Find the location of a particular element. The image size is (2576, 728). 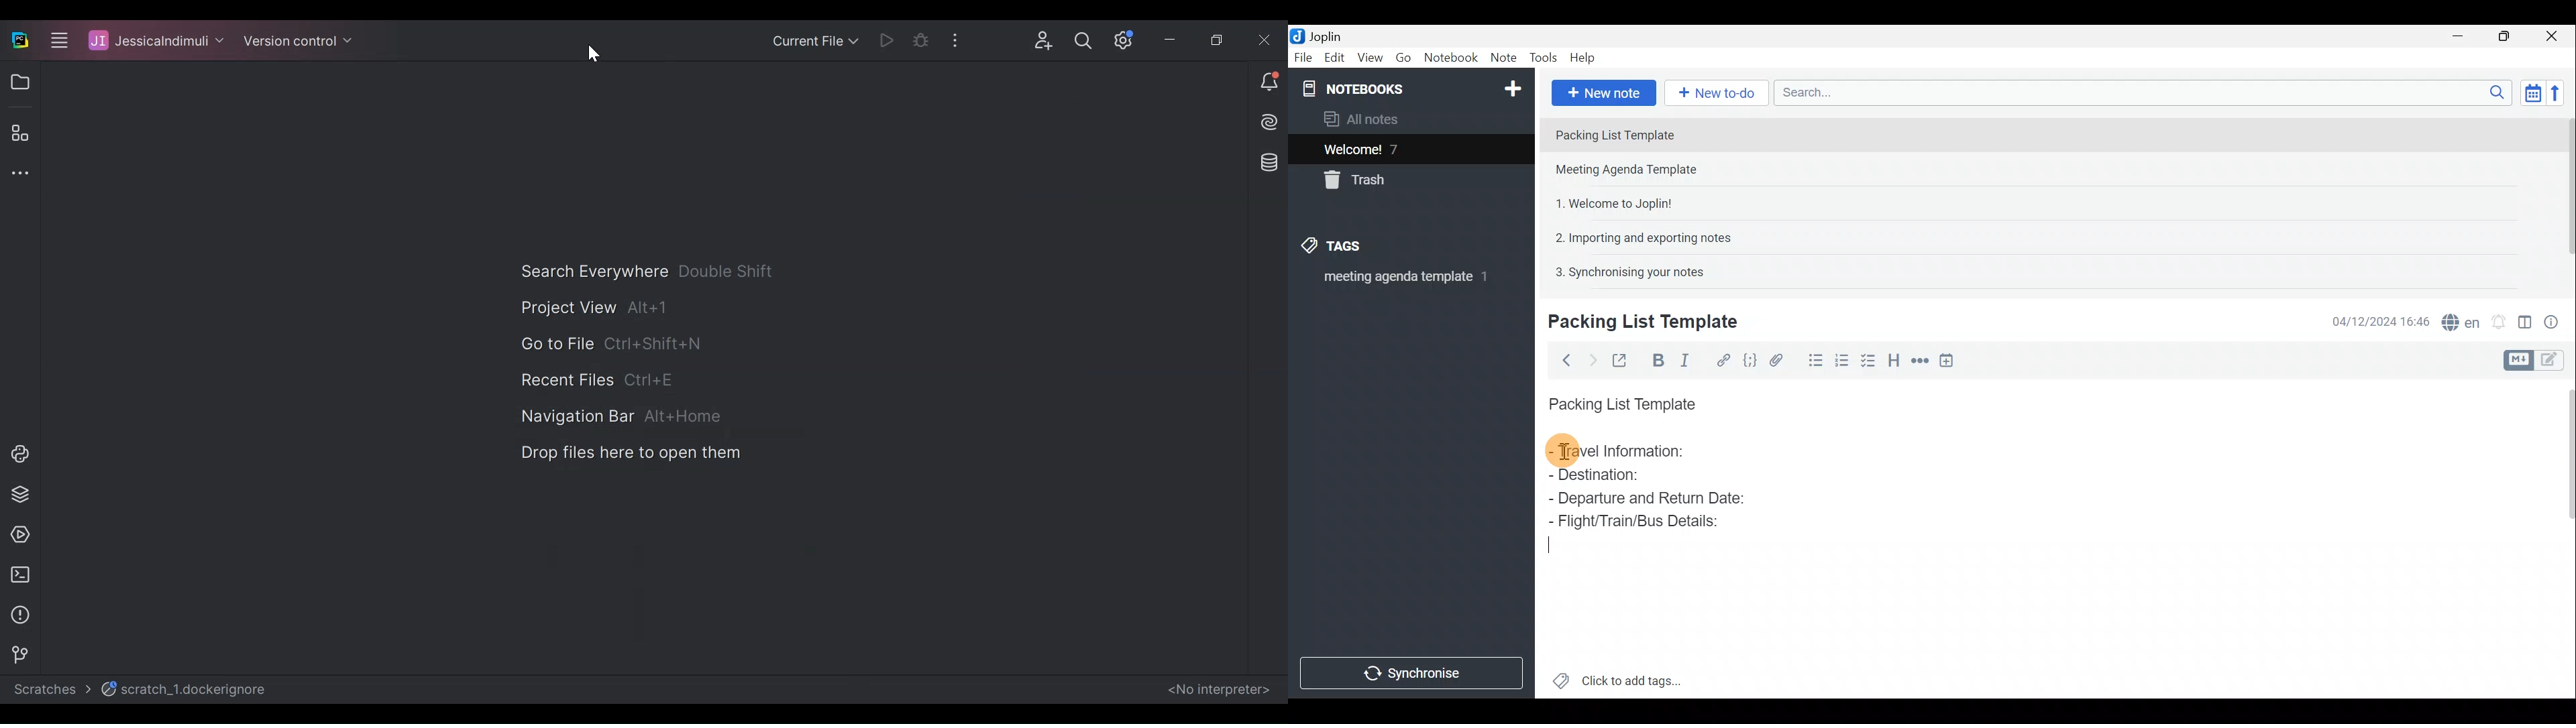

Insert time is located at coordinates (1951, 360).